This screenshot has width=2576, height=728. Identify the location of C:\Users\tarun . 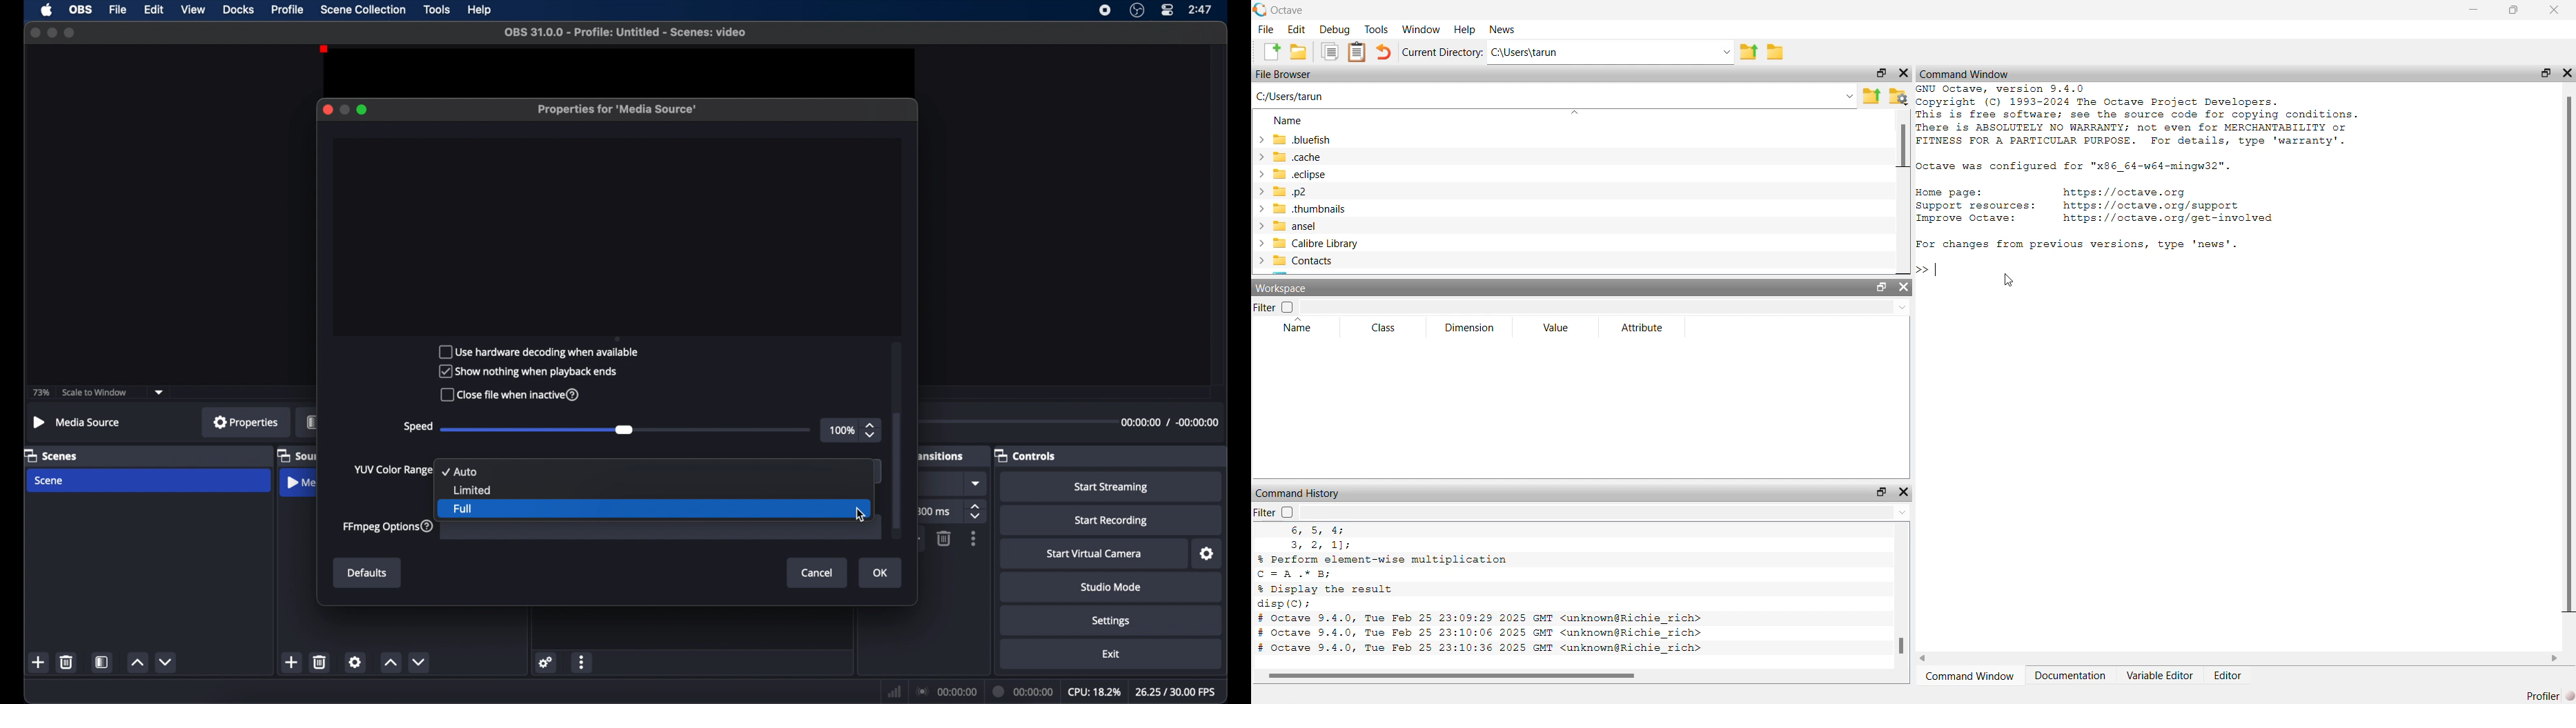
(1610, 52).